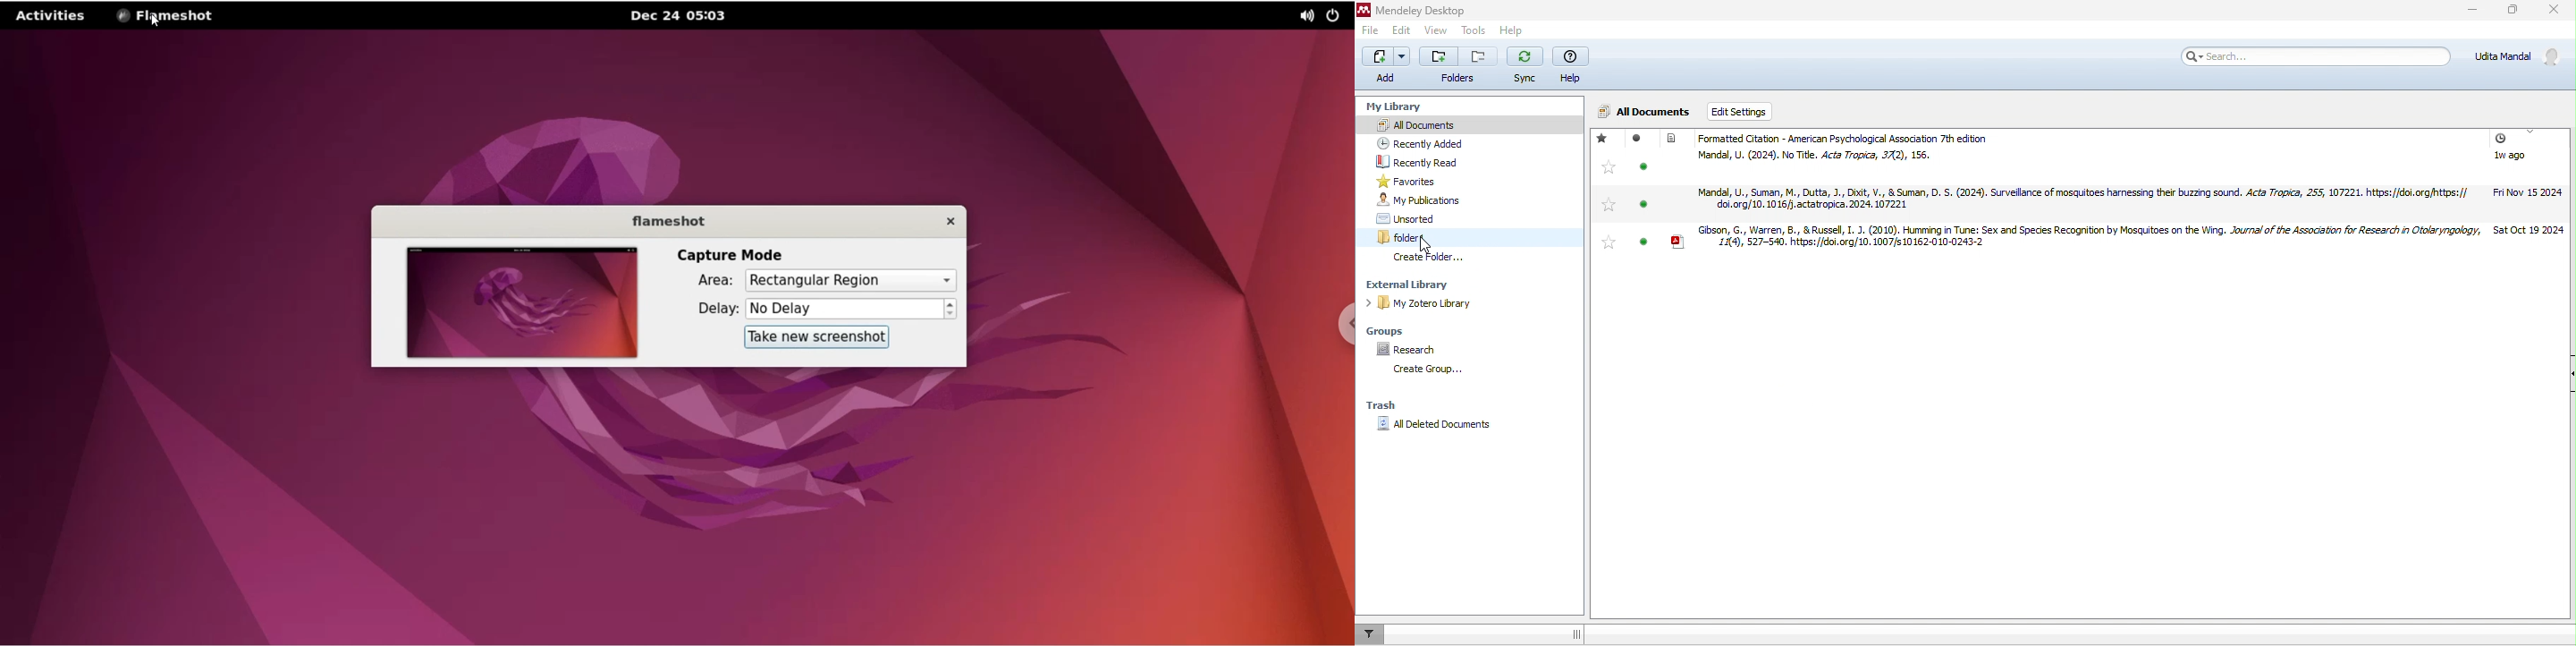  I want to click on PDF file logo, so click(1678, 242).